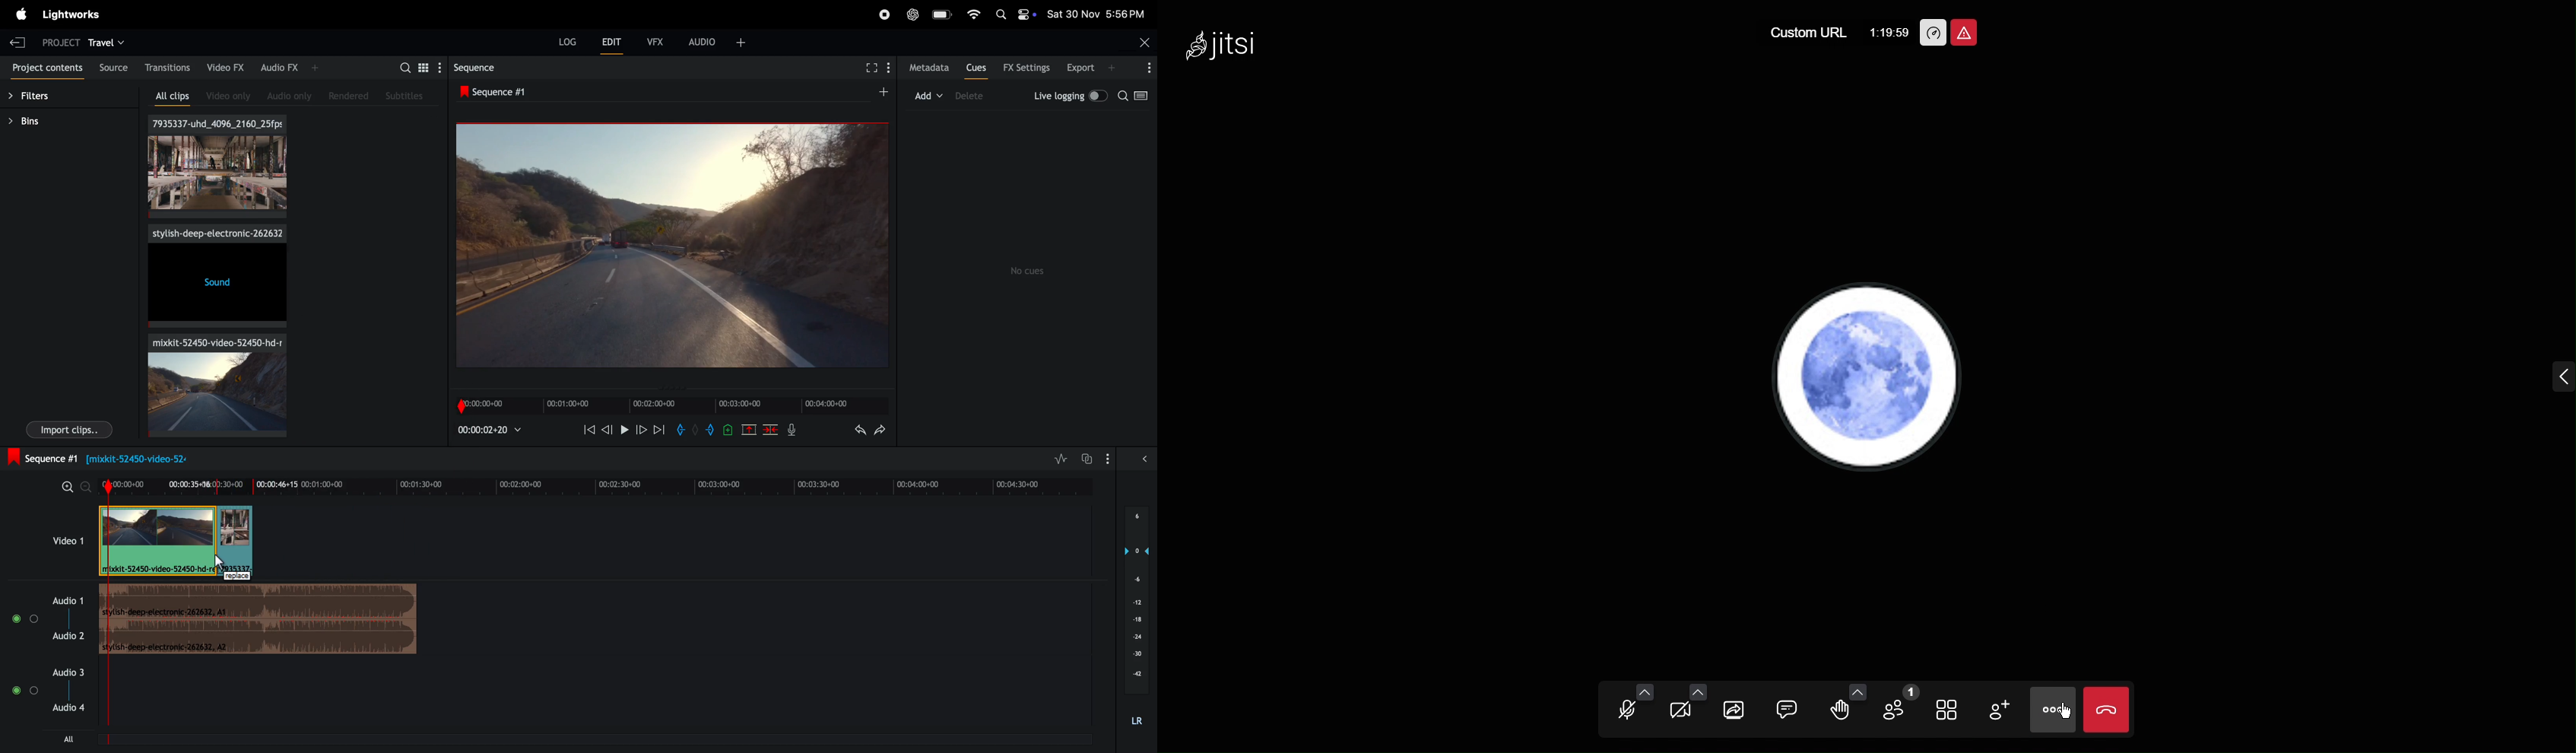  What do you see at coordinates (1223, 45) in the screenshot?
I see `Jitsi` at bounding box center [1223, 45].